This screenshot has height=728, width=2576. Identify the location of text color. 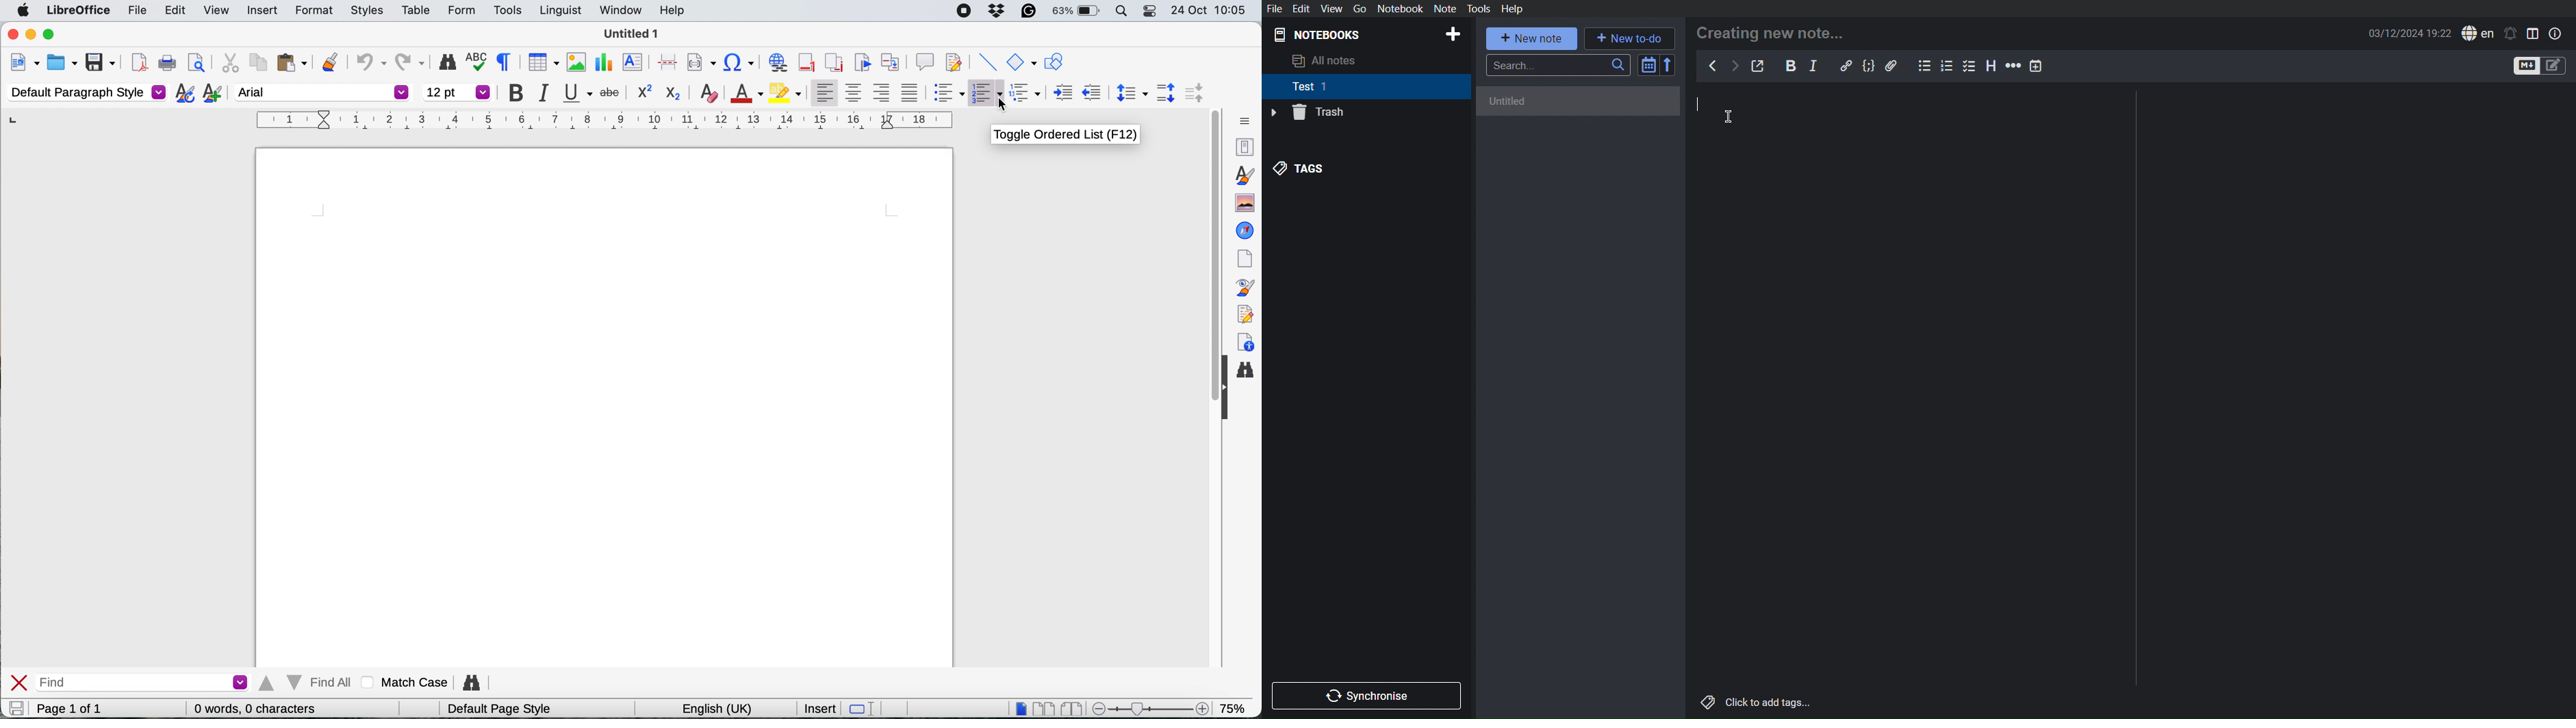
(745, 93).